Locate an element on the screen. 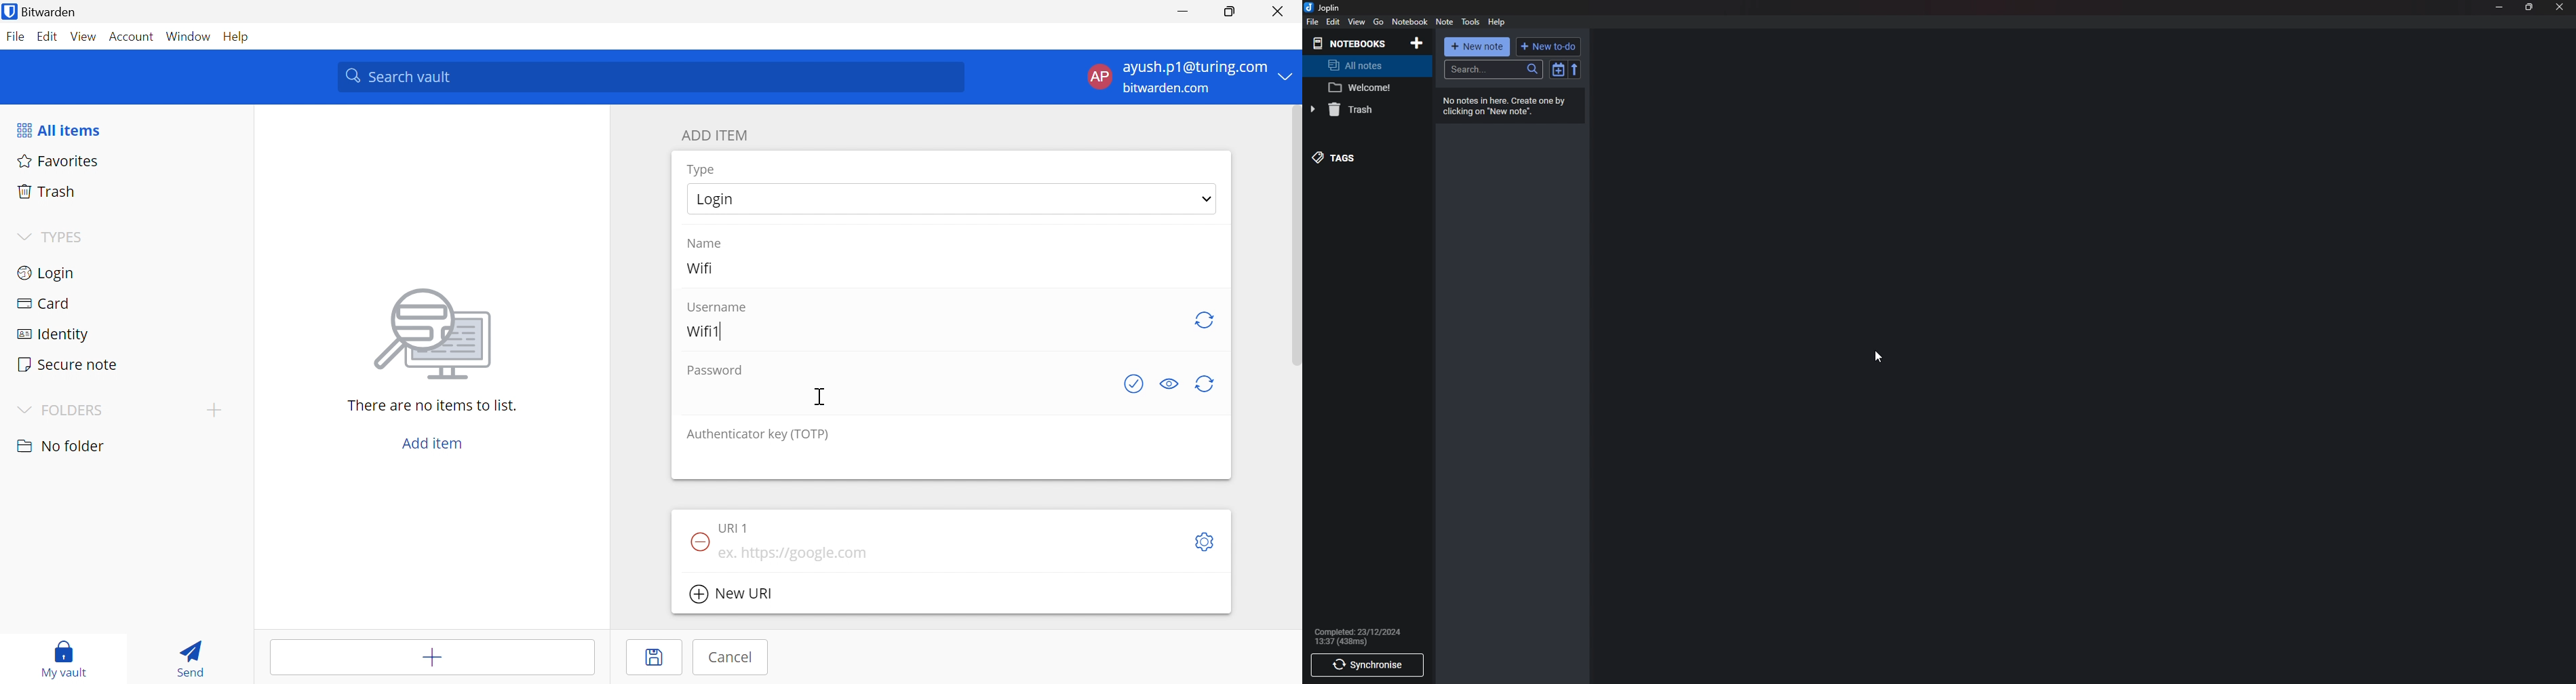 This screenshot has height=700, width=2576. ayush.p1@turing.com is located at coordinates (1195, 68).